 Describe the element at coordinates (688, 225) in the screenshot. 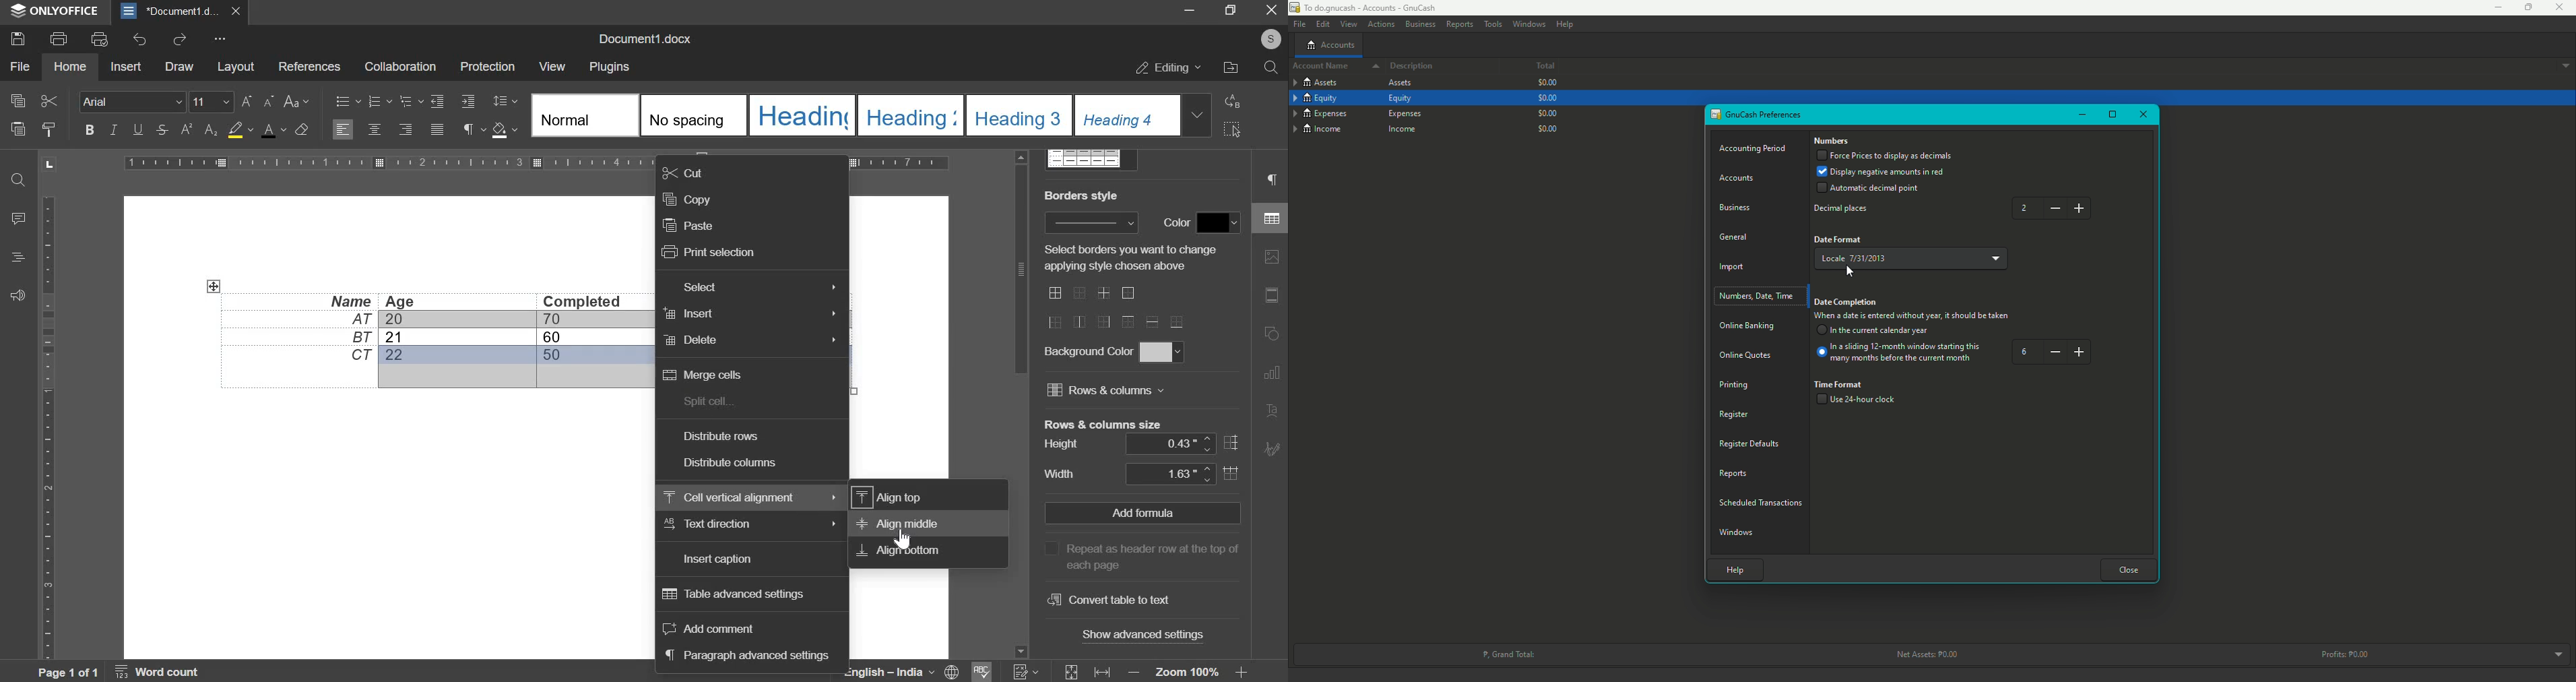

I see `paste` at that location.